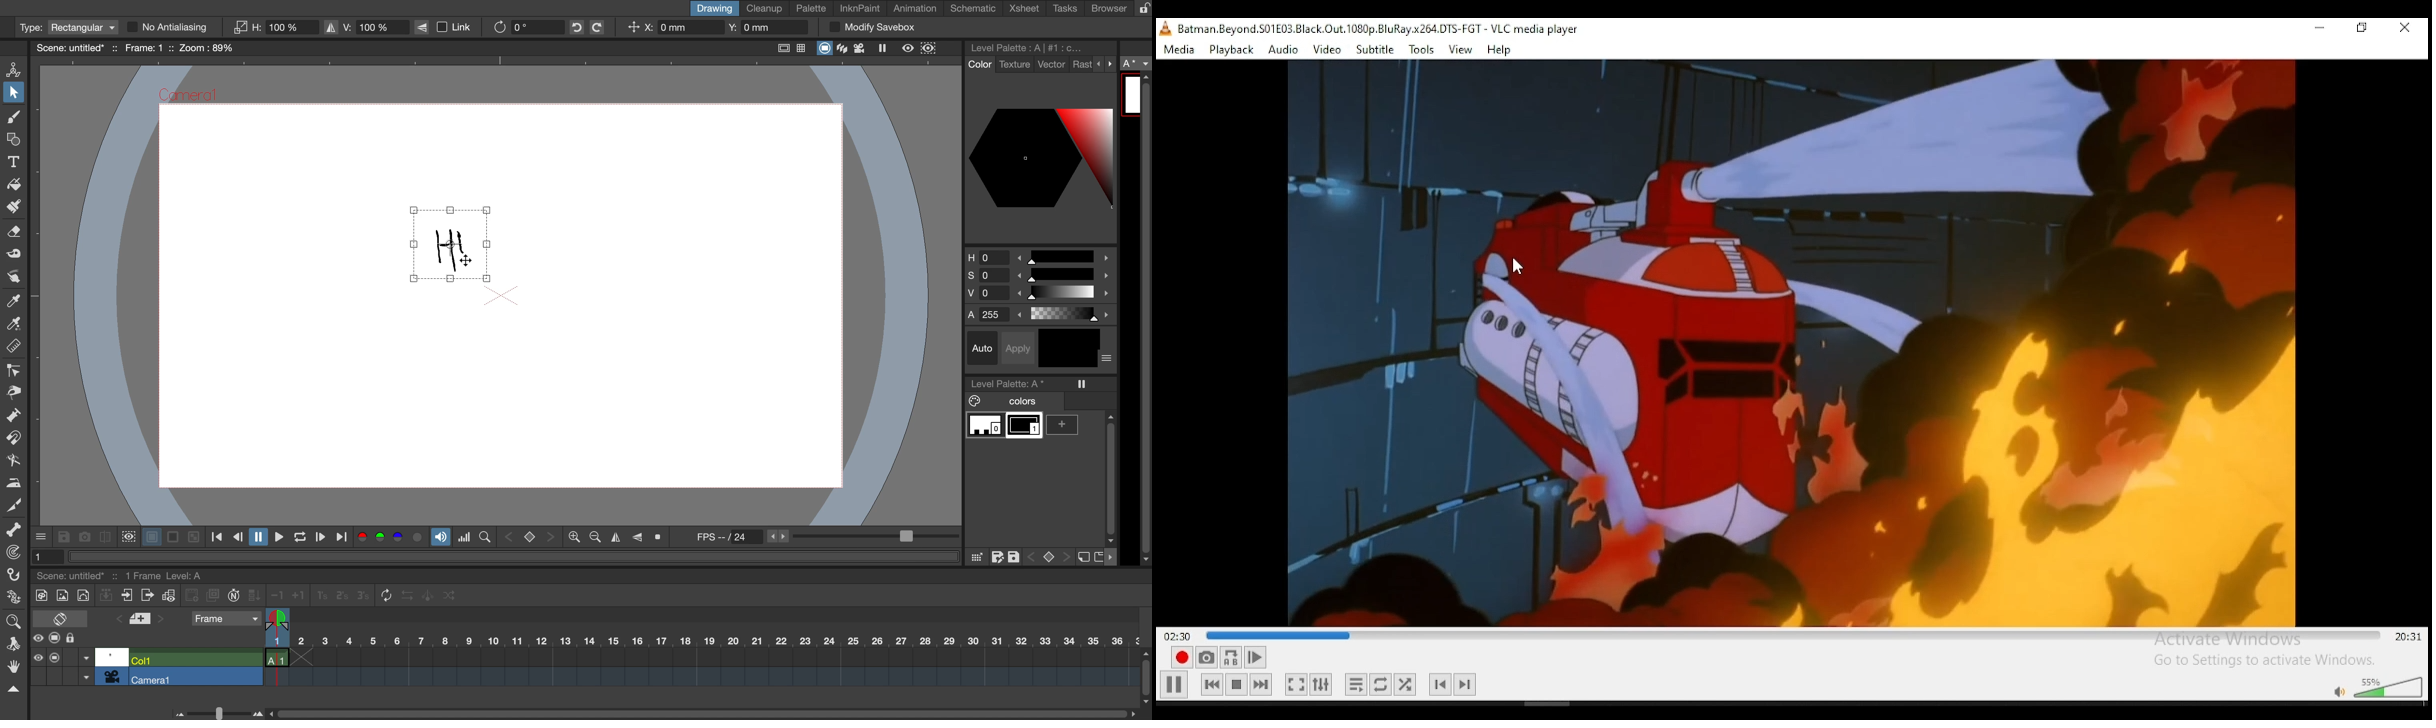 The height and width of the screenshot is (728, 2436). I want to click on scene name and scene details, so click(135, 48).